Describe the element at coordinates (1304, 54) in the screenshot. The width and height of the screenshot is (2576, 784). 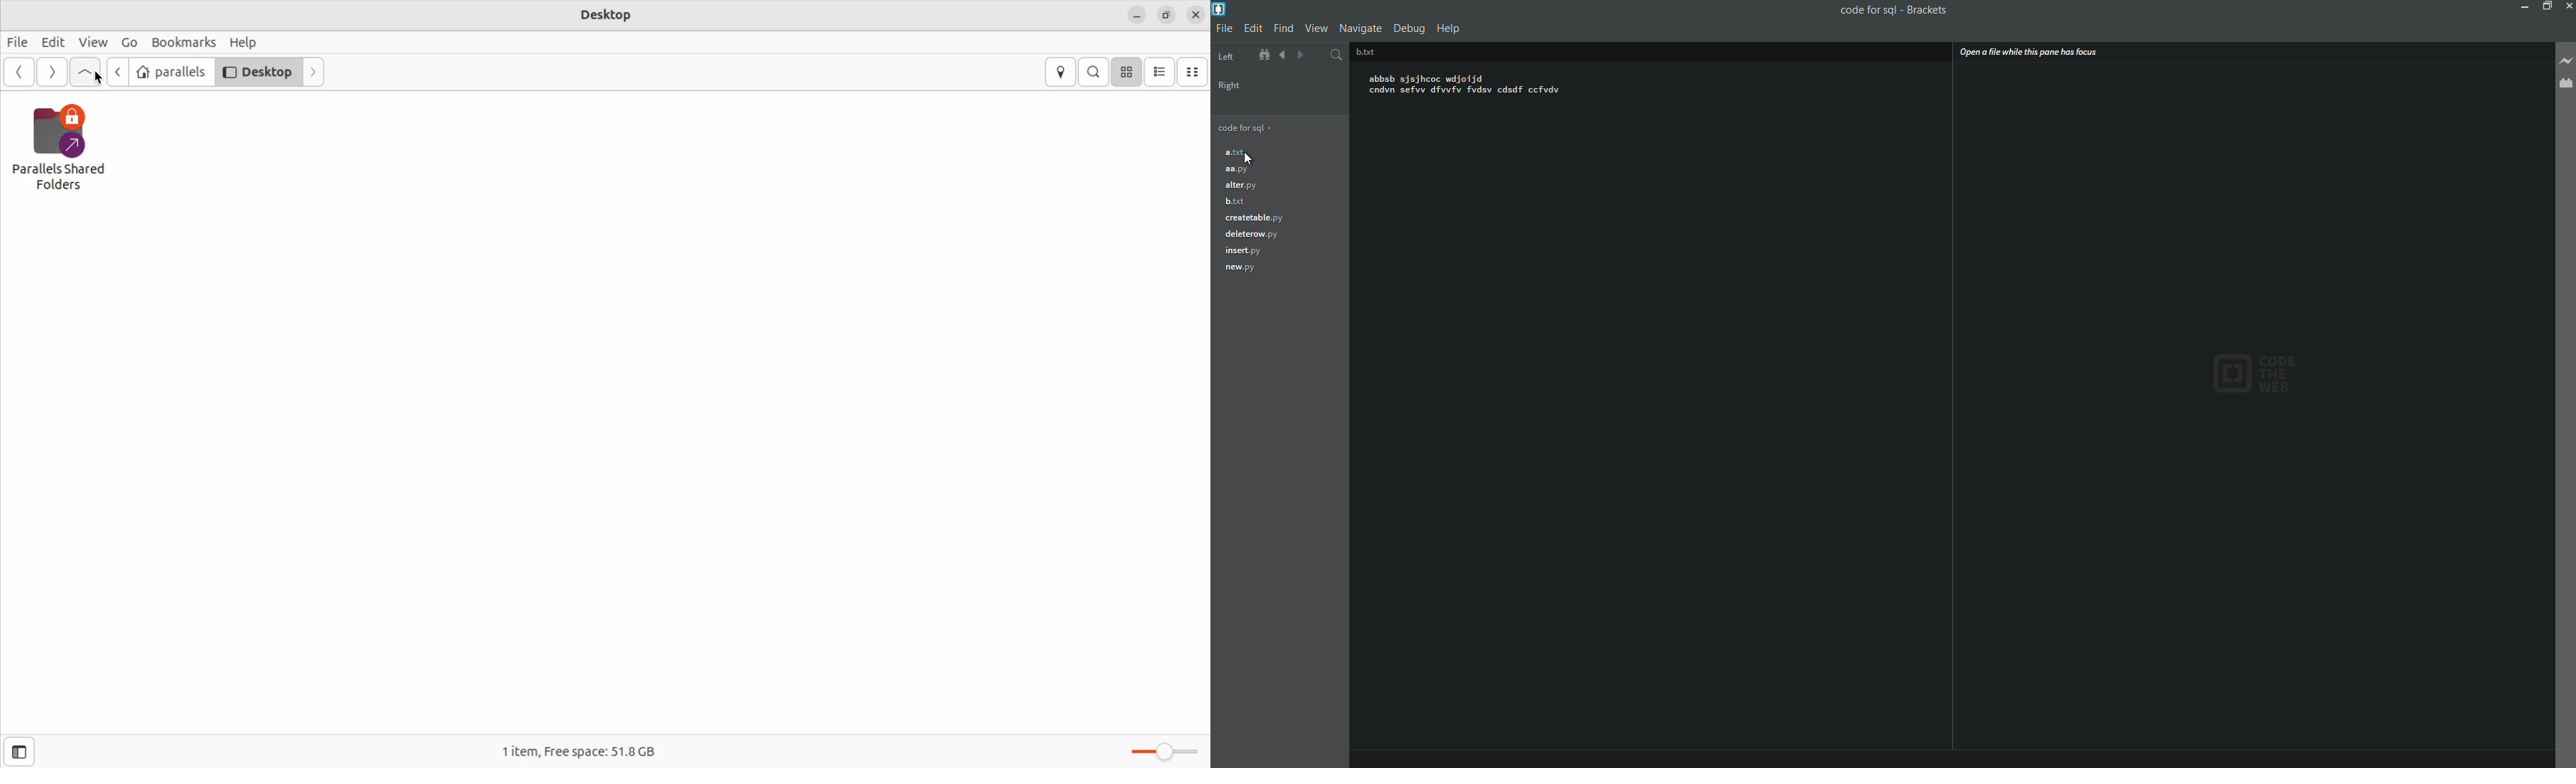
I see `navigate backward` at that location.